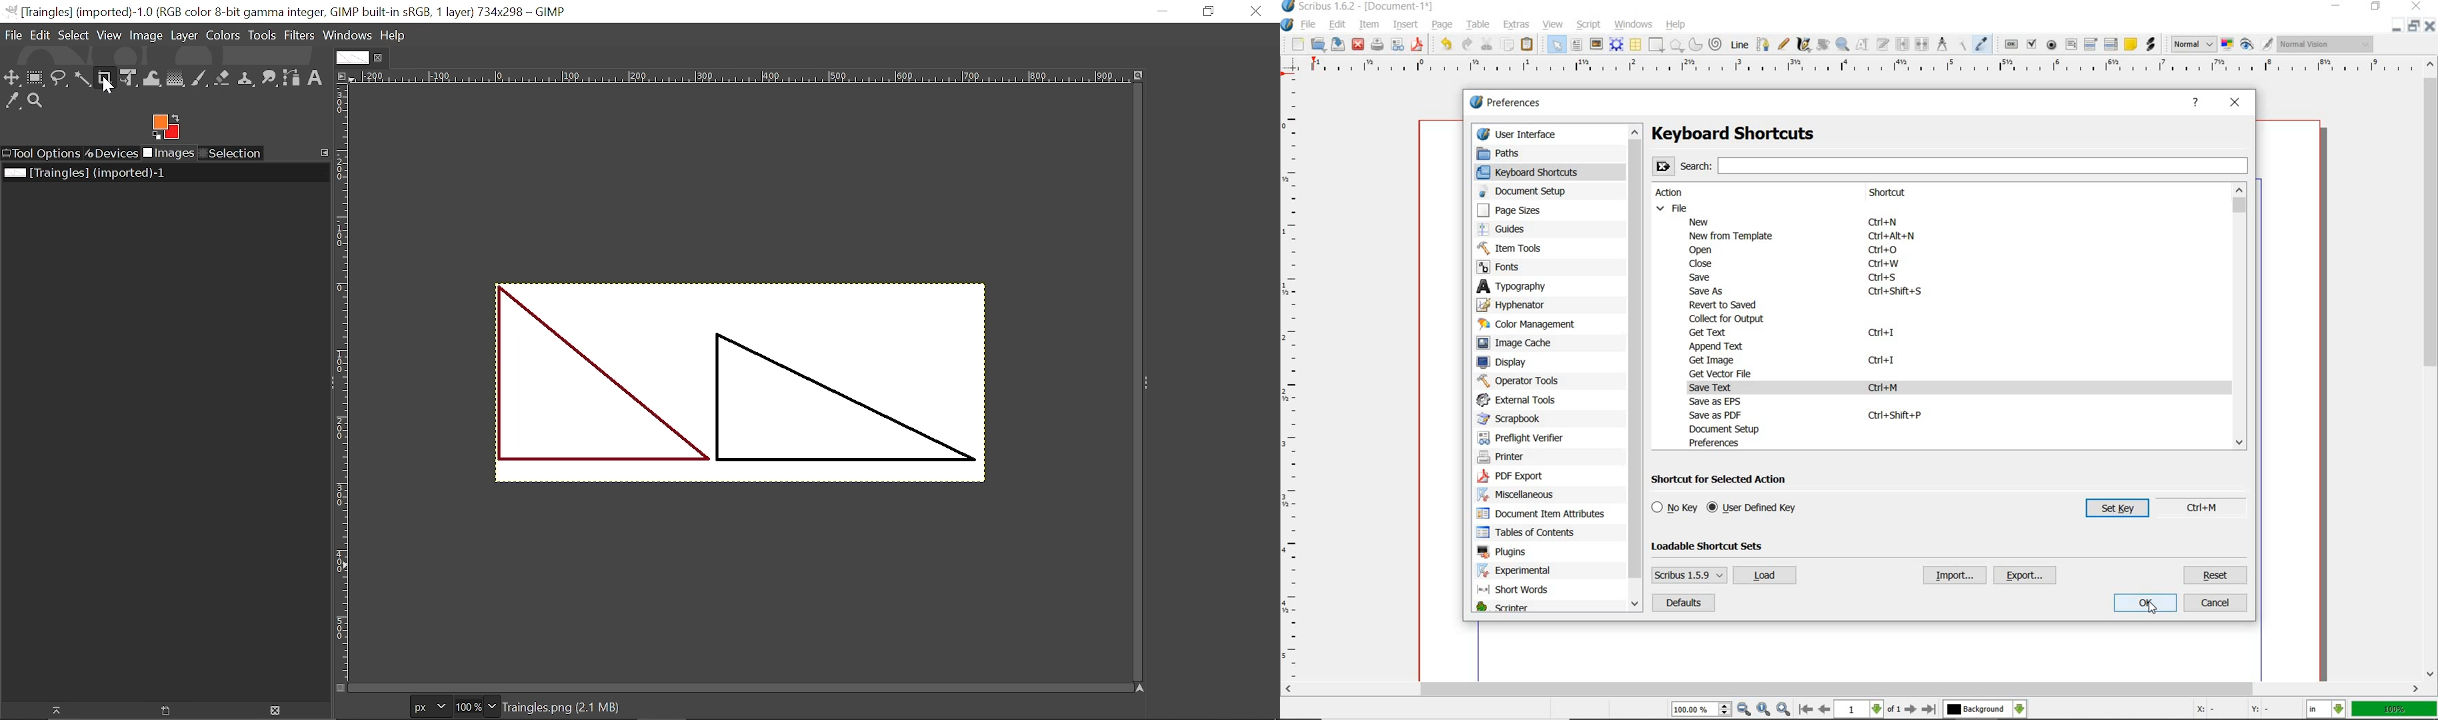 The width and height of the screenshot is (2464, 728). I want to click on preflight verifier, so click(1377, 46).